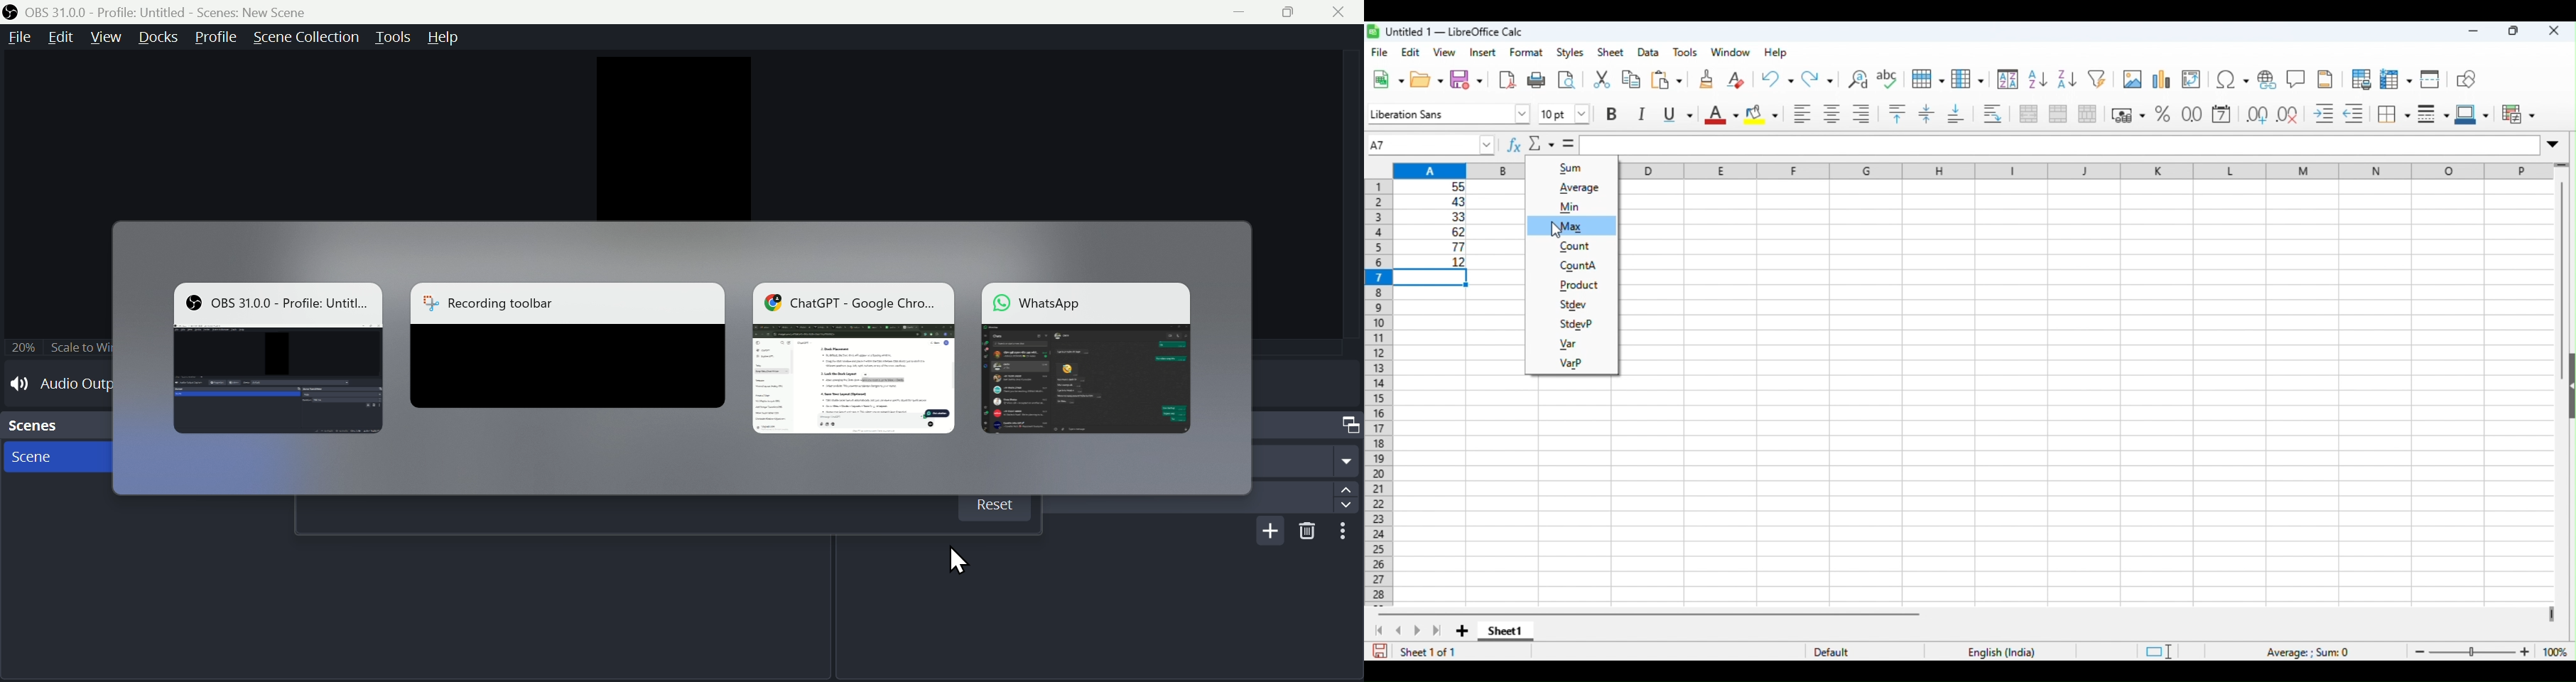 Image resolution: width=2576 pixels, height=700 pixels. What do you see at coordinates (1575, 325) in the screenshot?
I see `StdevP` at bounding box center [1575, 325].